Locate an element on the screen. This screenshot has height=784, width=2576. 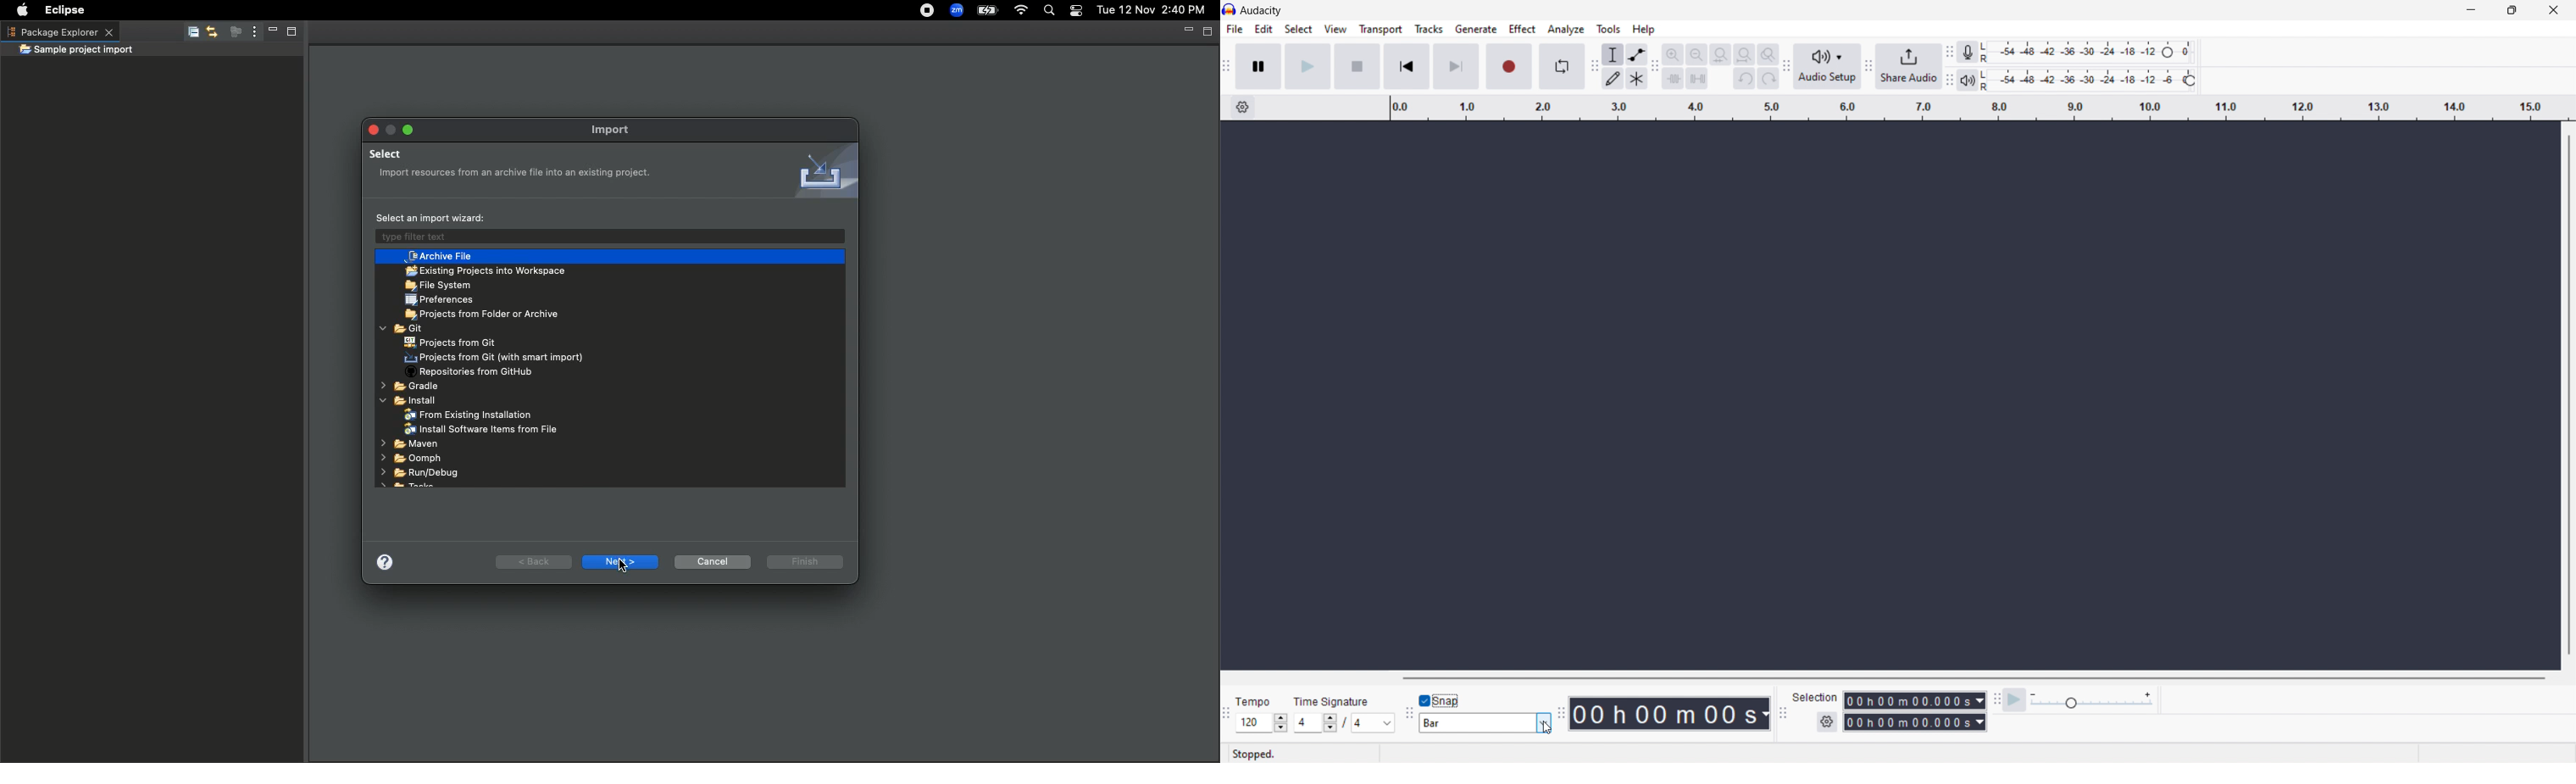
help is located at coordinates (1644, 30).